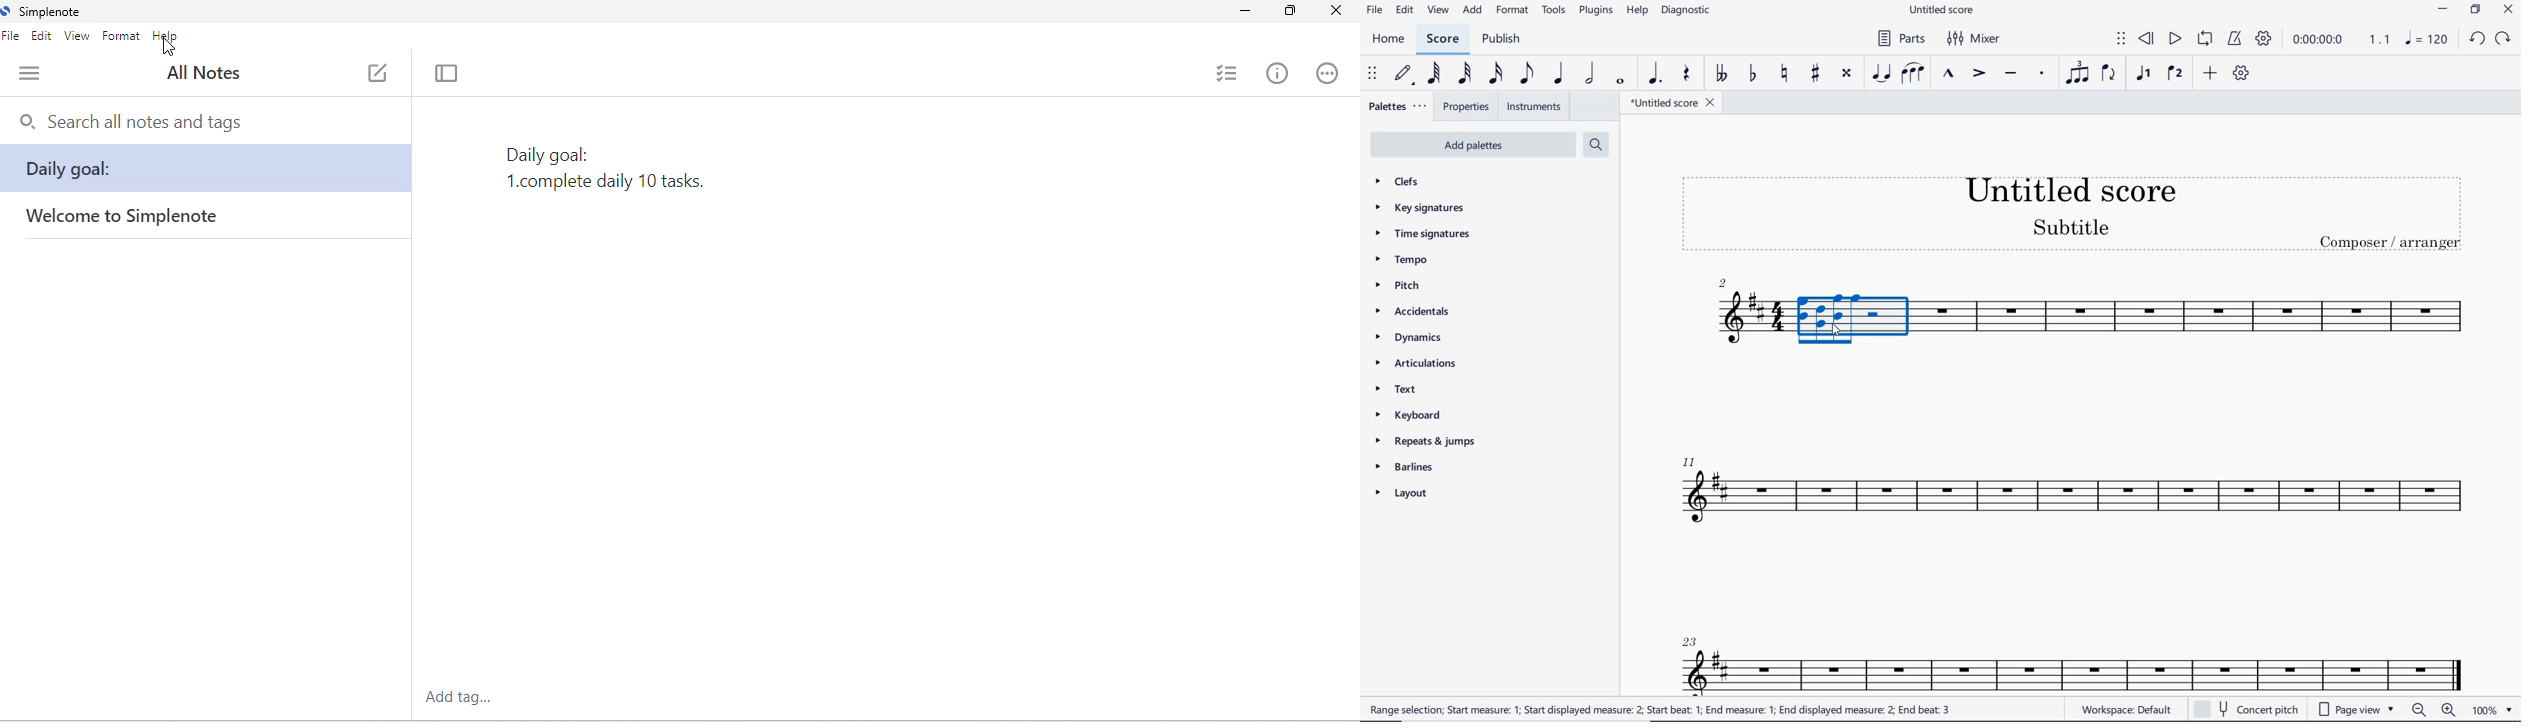 Image resolution: width=2548 pixels, height=728 pixels. I want to click on close, so click(1337, 12).